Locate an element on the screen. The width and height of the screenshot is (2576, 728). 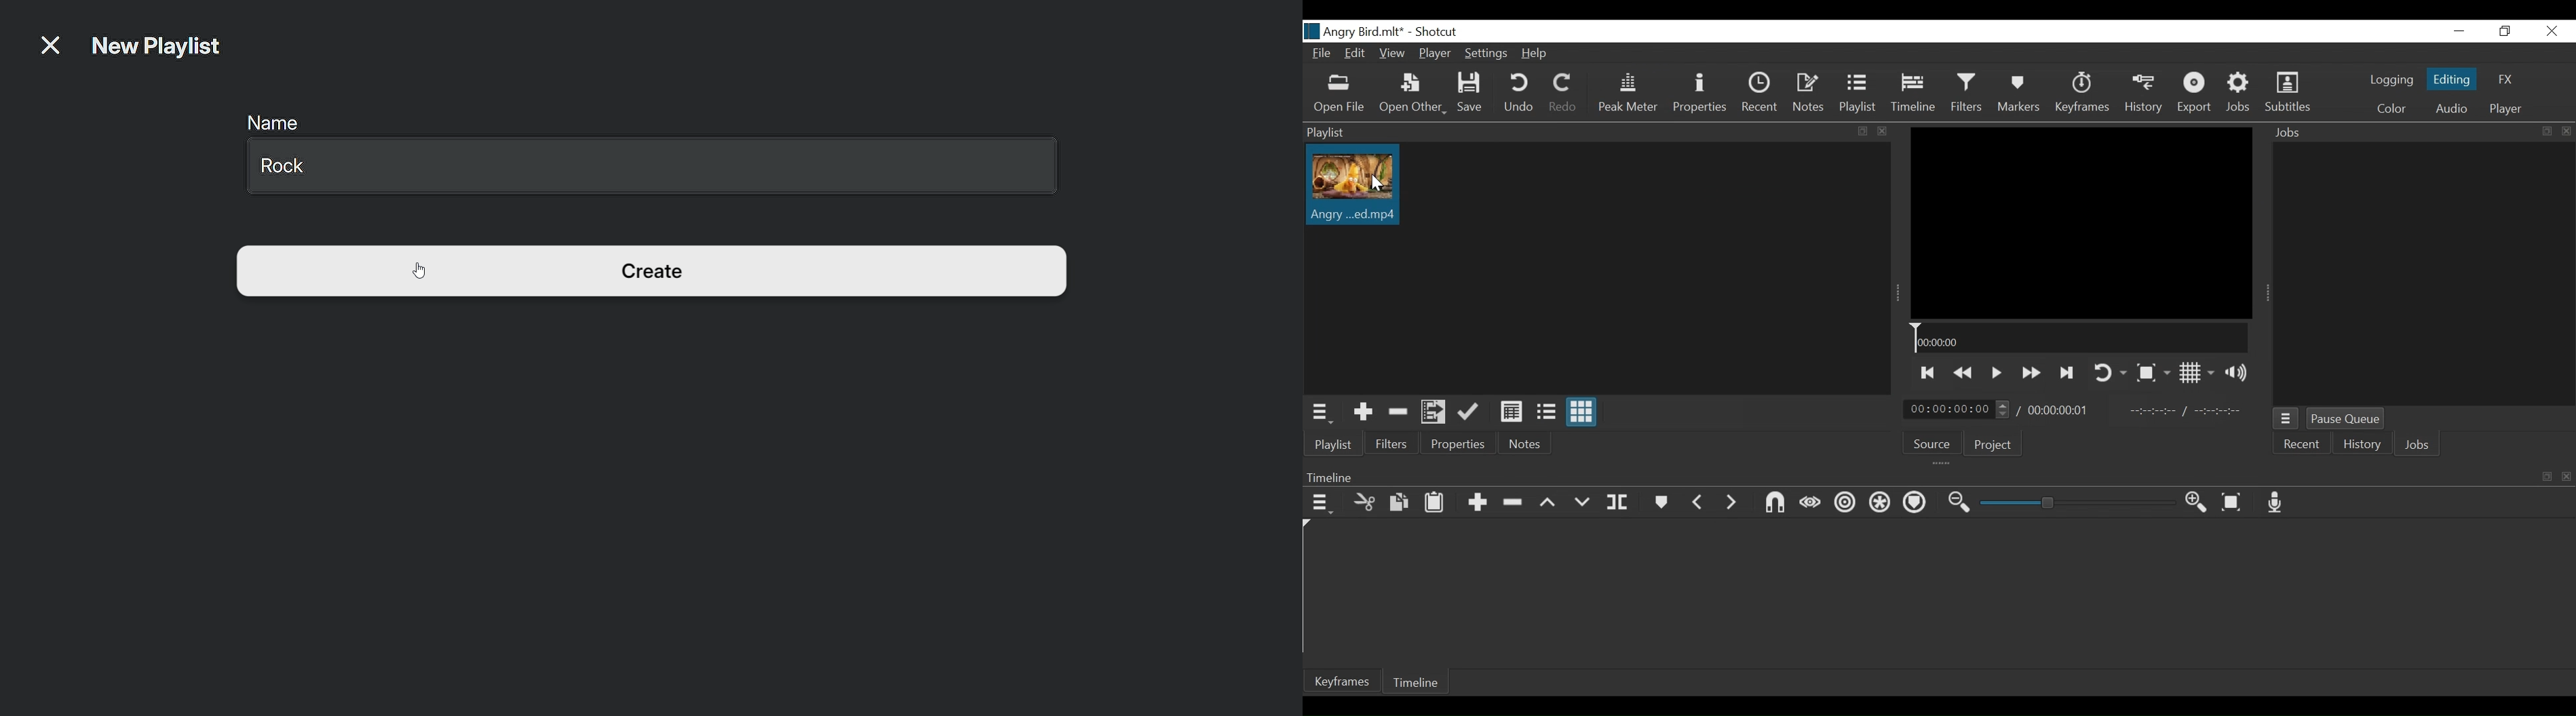
Color is located at coordinates (2392, 109).